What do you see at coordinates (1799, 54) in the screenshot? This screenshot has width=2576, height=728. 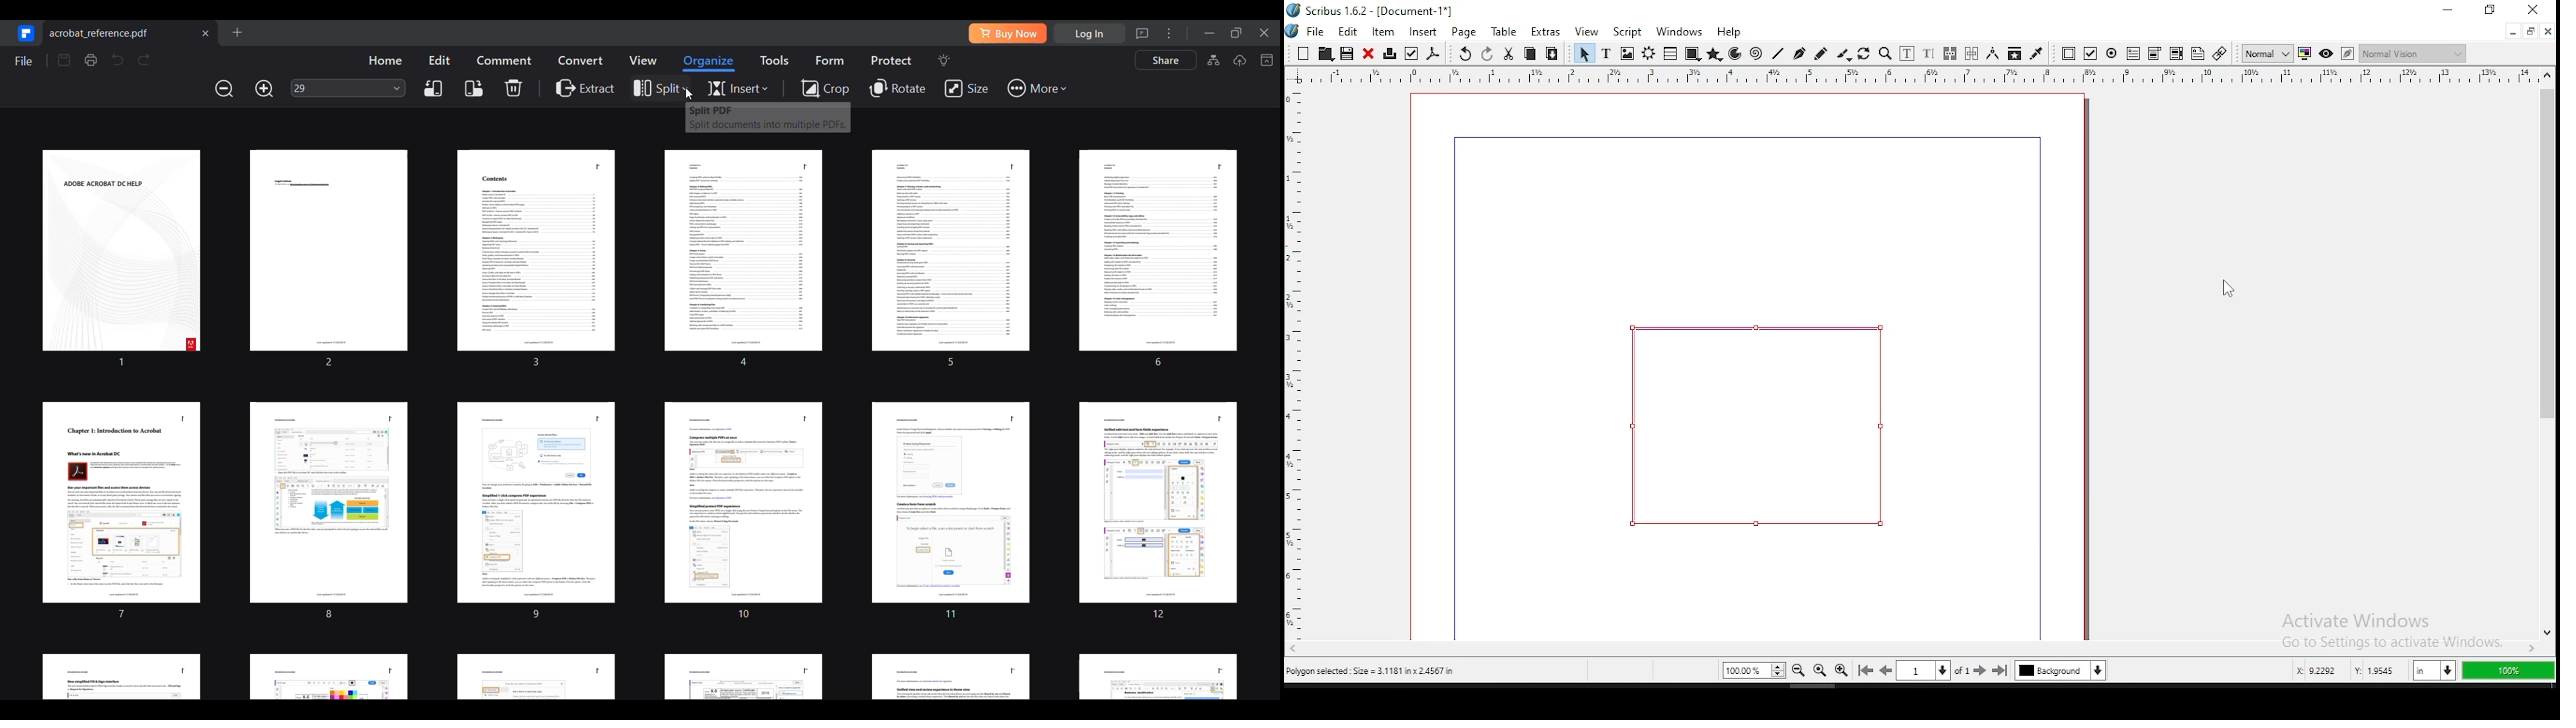 I see `bezier curve` at bounding box center [1799, 54].